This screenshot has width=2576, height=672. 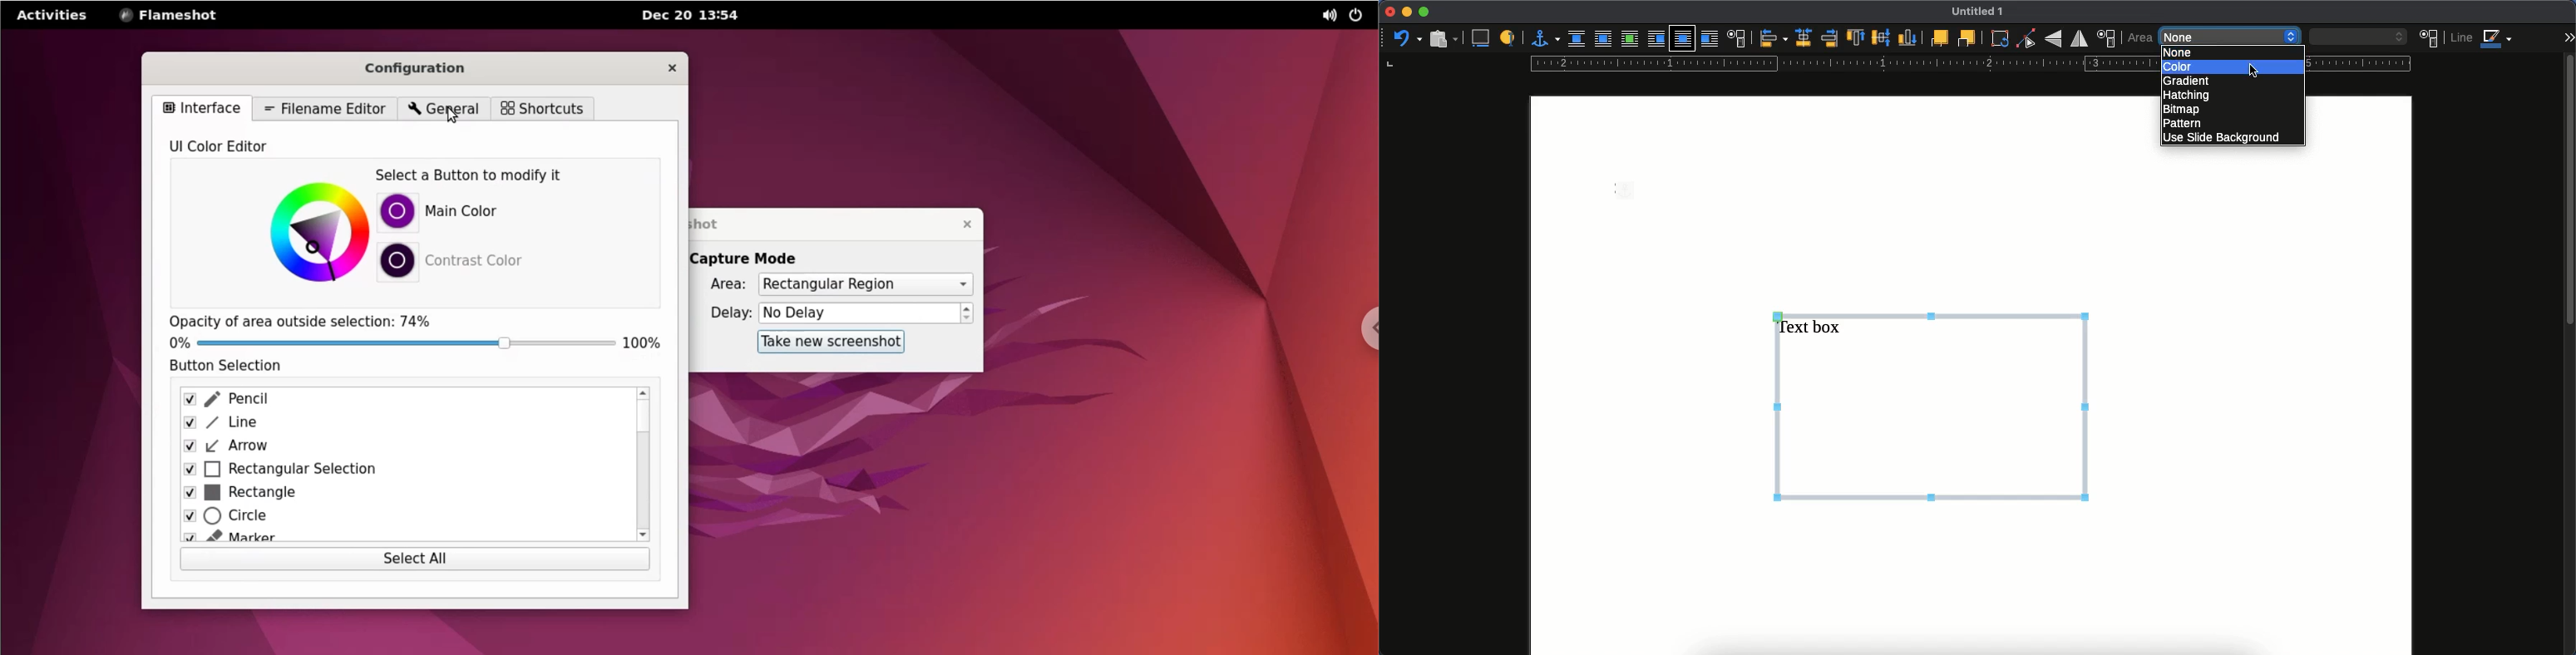 I want to click on through, so click(x=1683, y=39).